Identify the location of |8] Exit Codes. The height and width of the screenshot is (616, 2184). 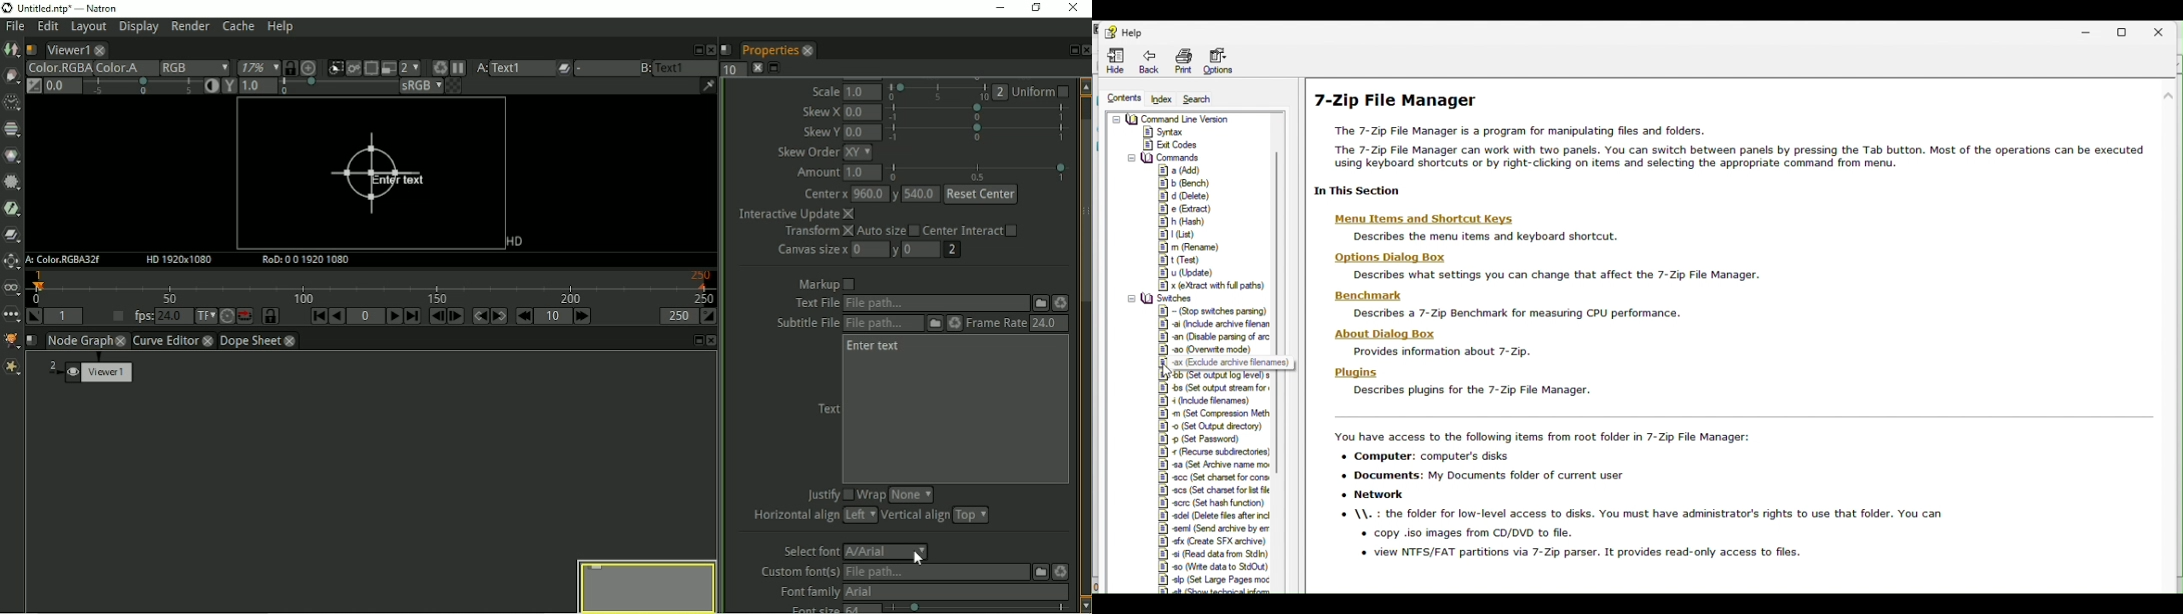
(1171, 144).